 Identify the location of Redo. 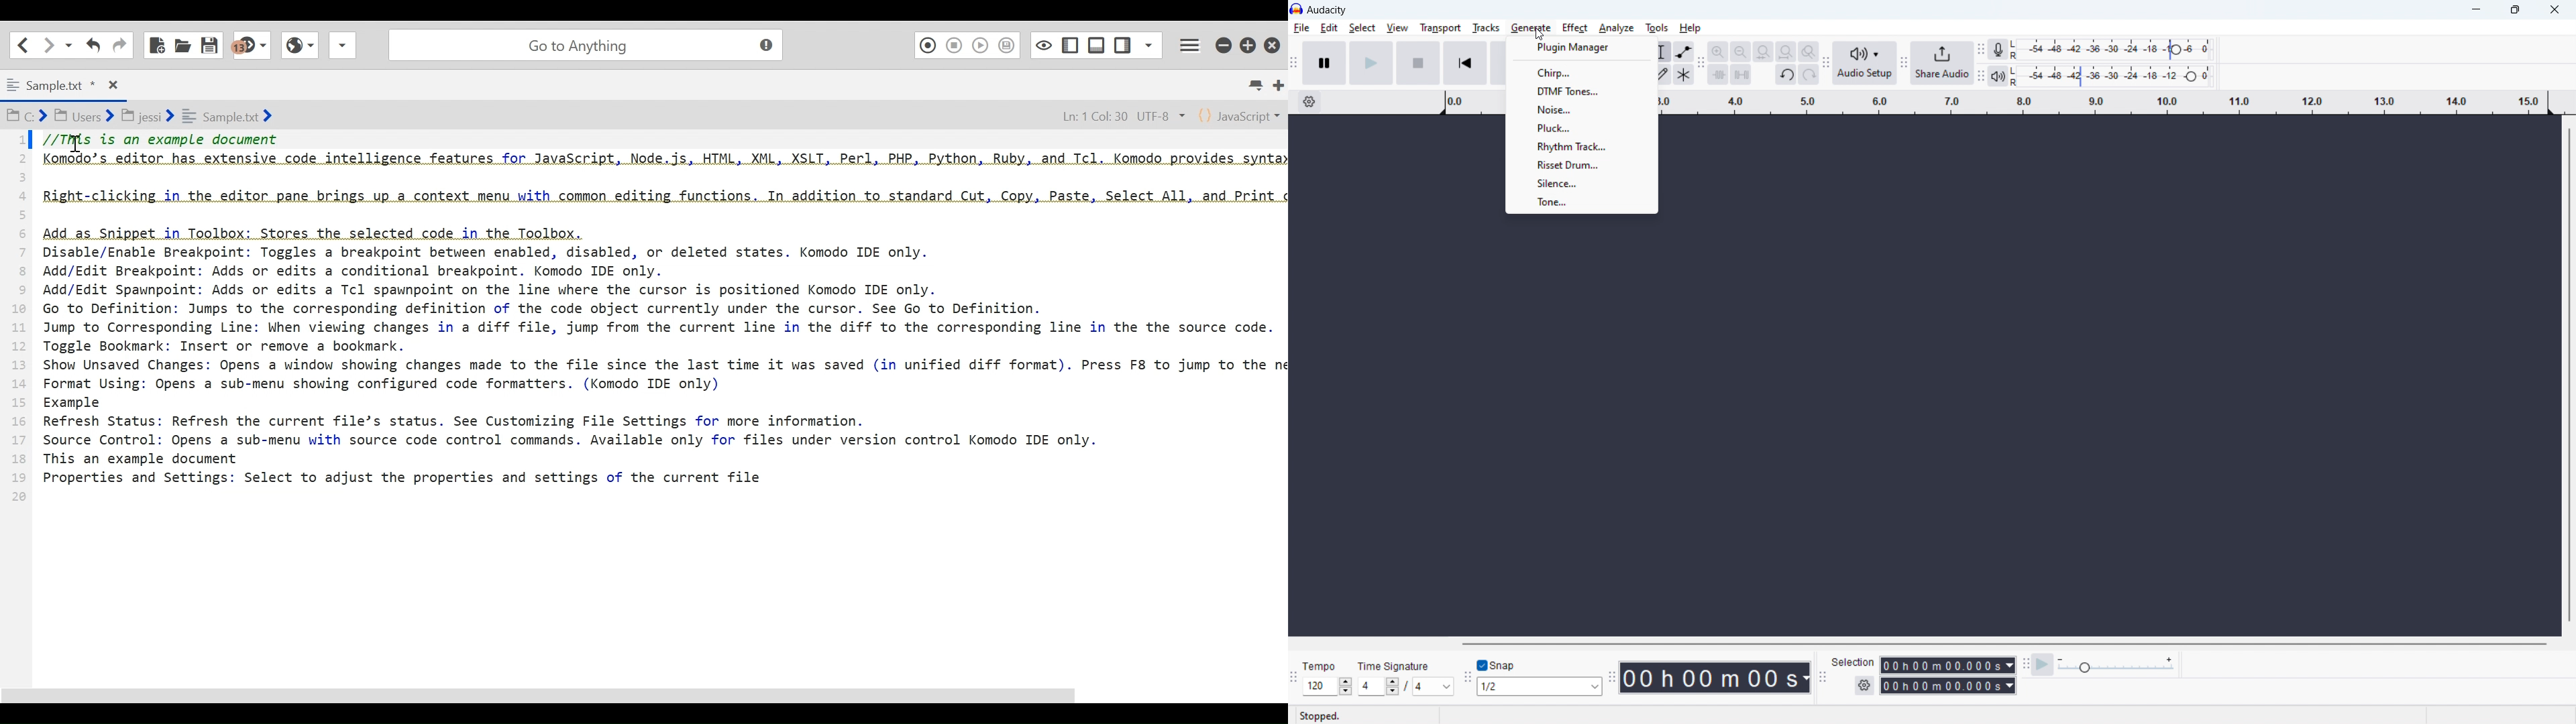
(119, 44).